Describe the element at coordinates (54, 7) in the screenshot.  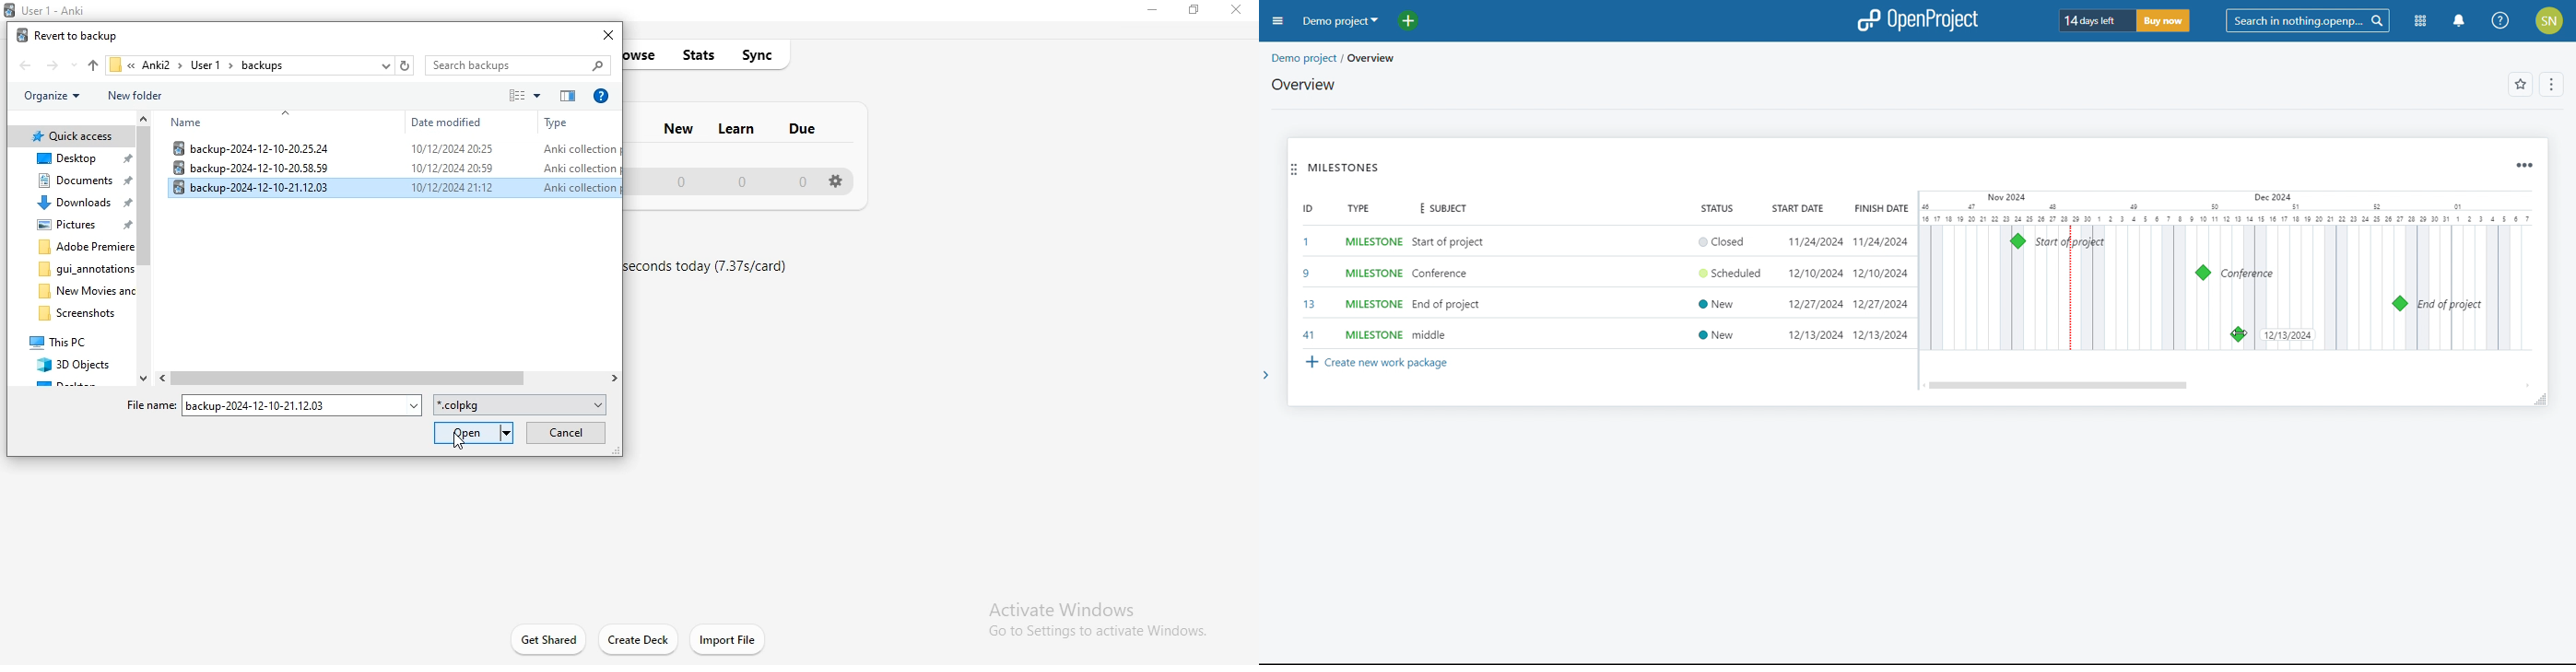
I see `Anki logo and title` at that location.